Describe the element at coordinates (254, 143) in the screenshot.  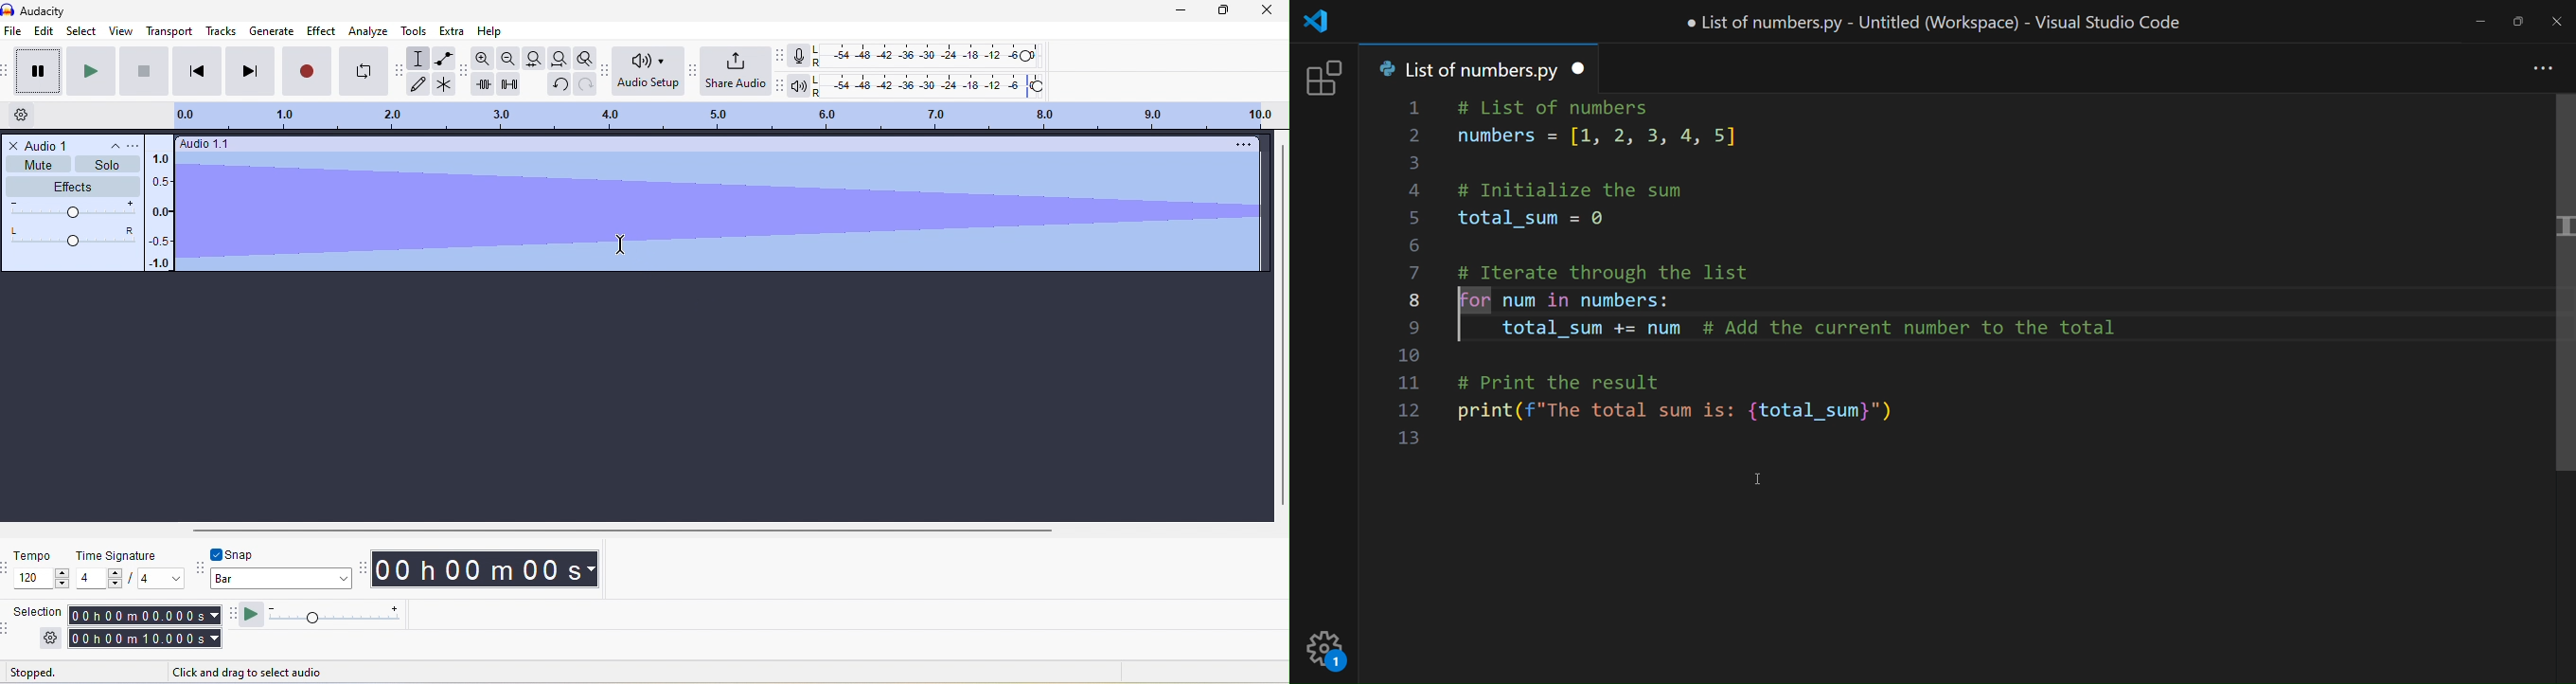
I see `track name` at that location.